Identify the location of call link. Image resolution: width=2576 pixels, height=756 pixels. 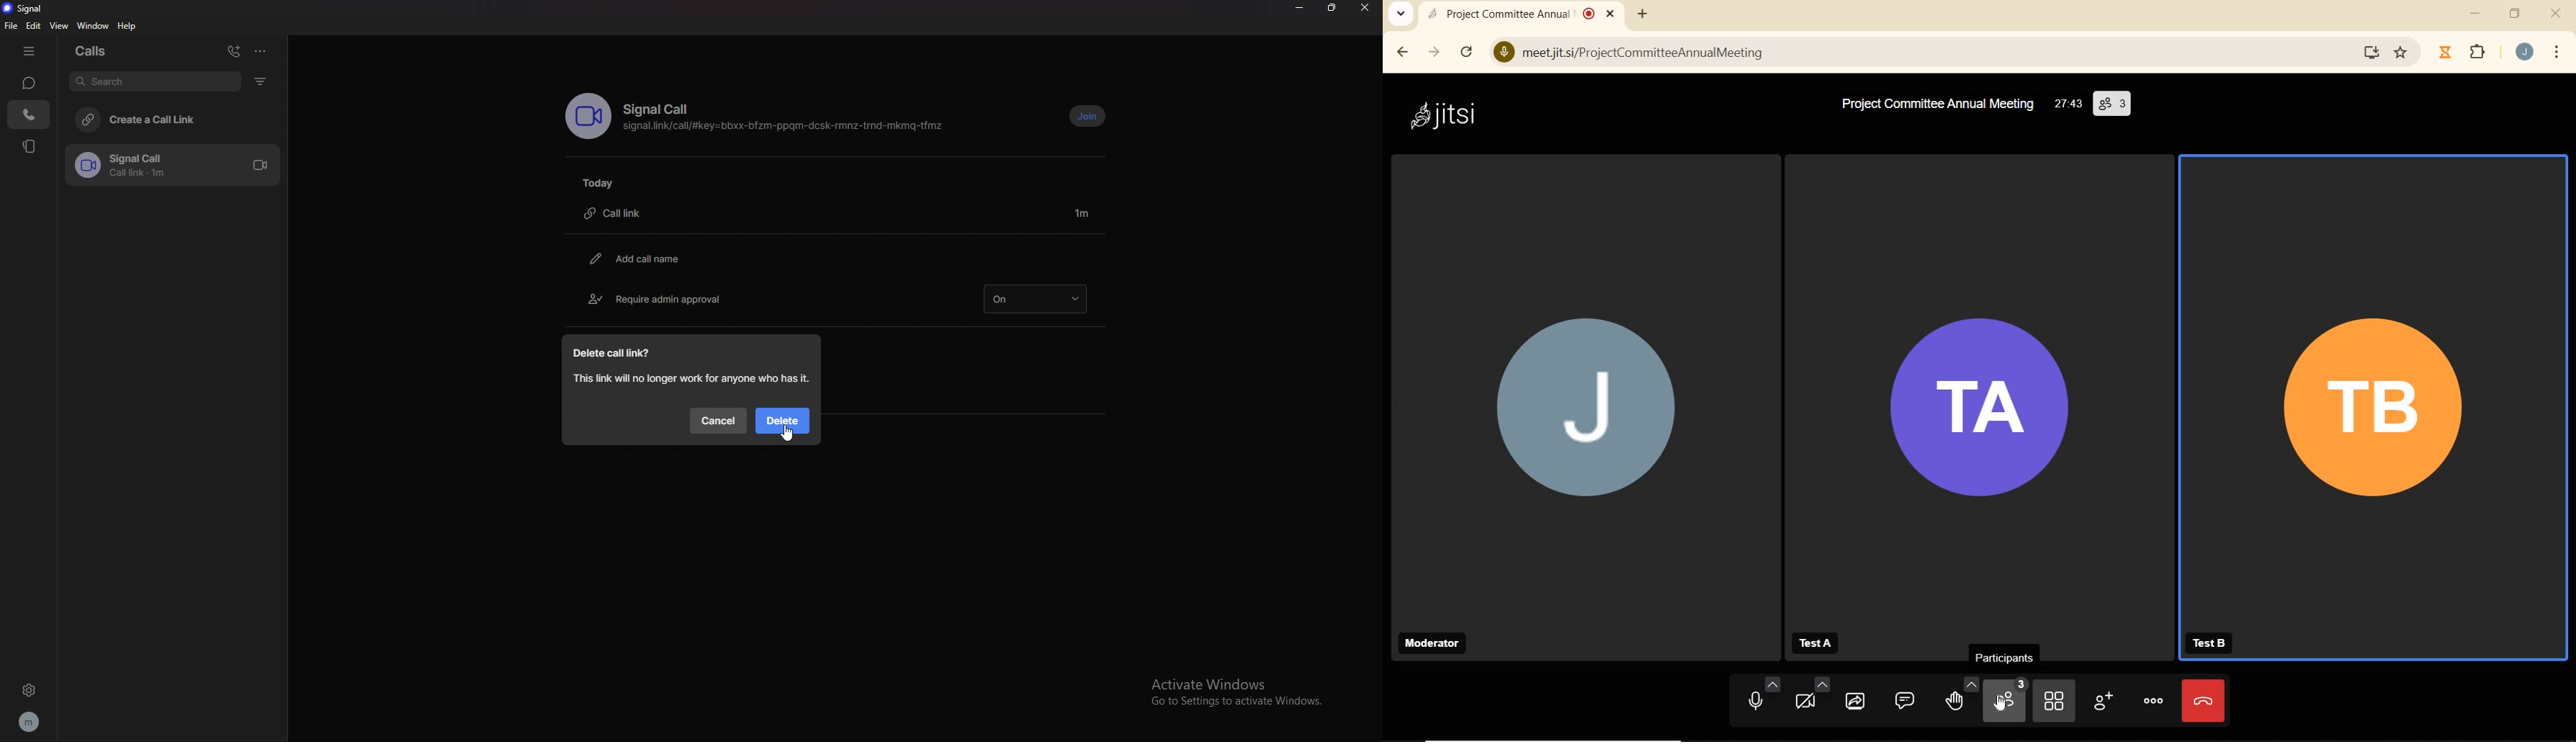
(621, 213).